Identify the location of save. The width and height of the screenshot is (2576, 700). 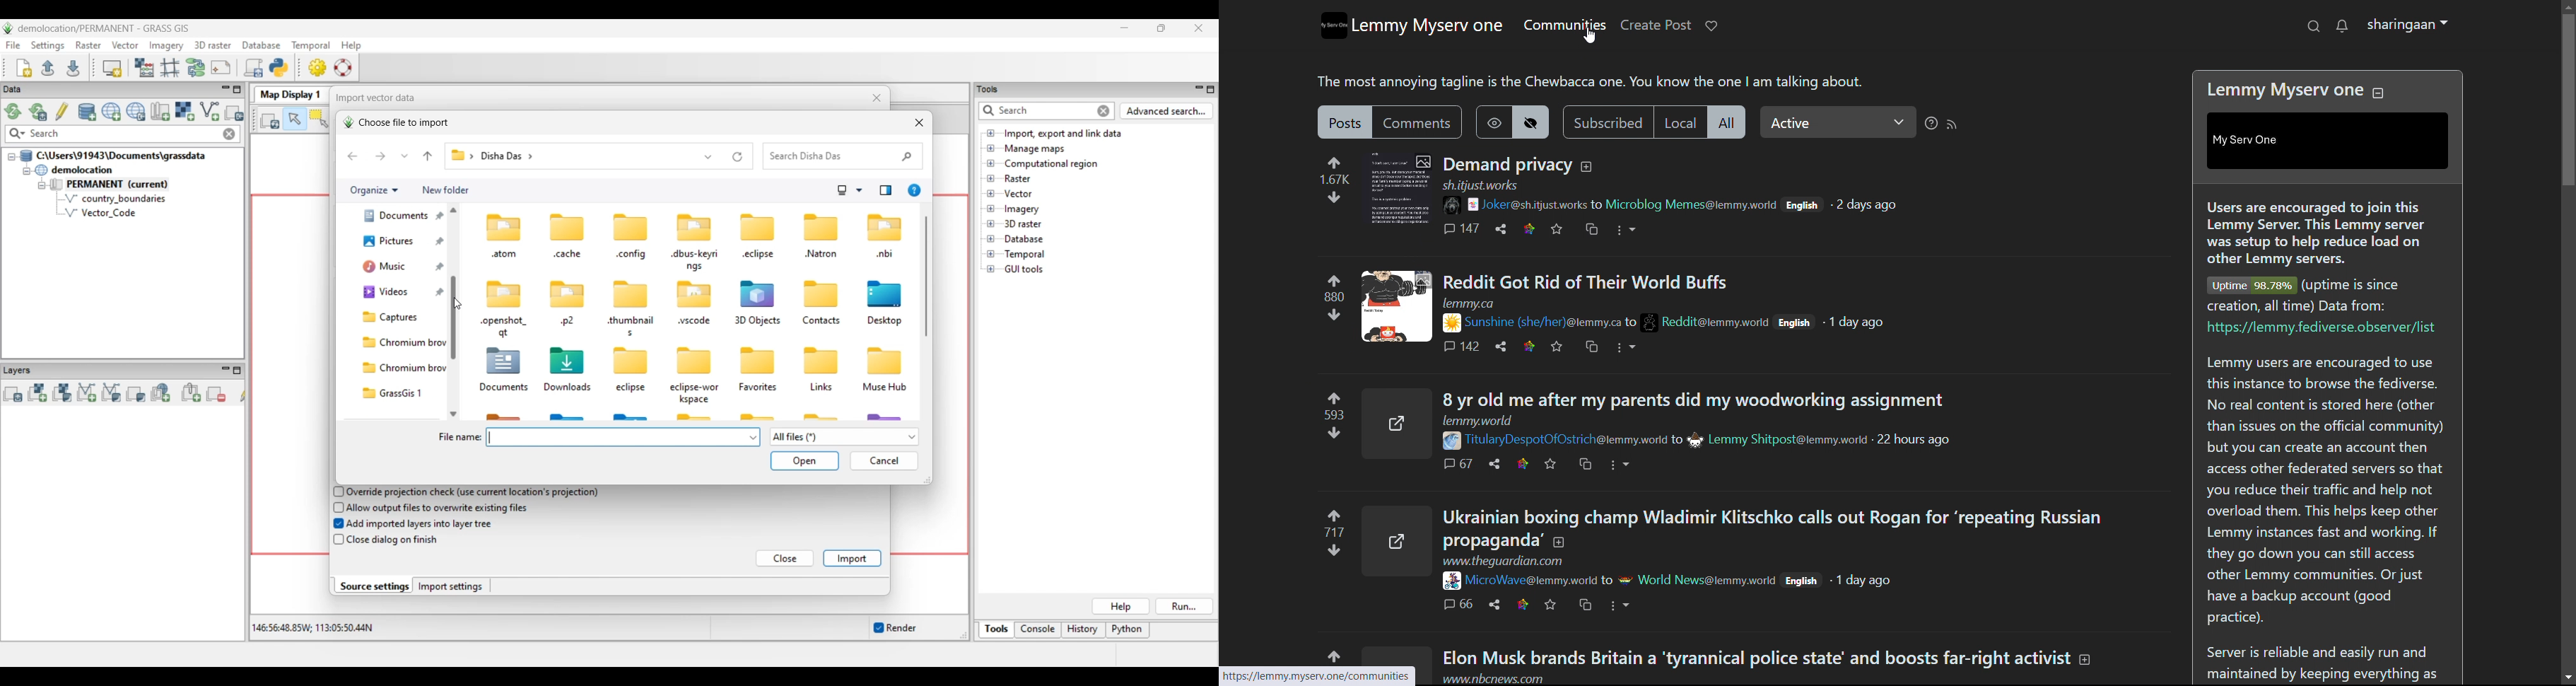
(1551, 463).